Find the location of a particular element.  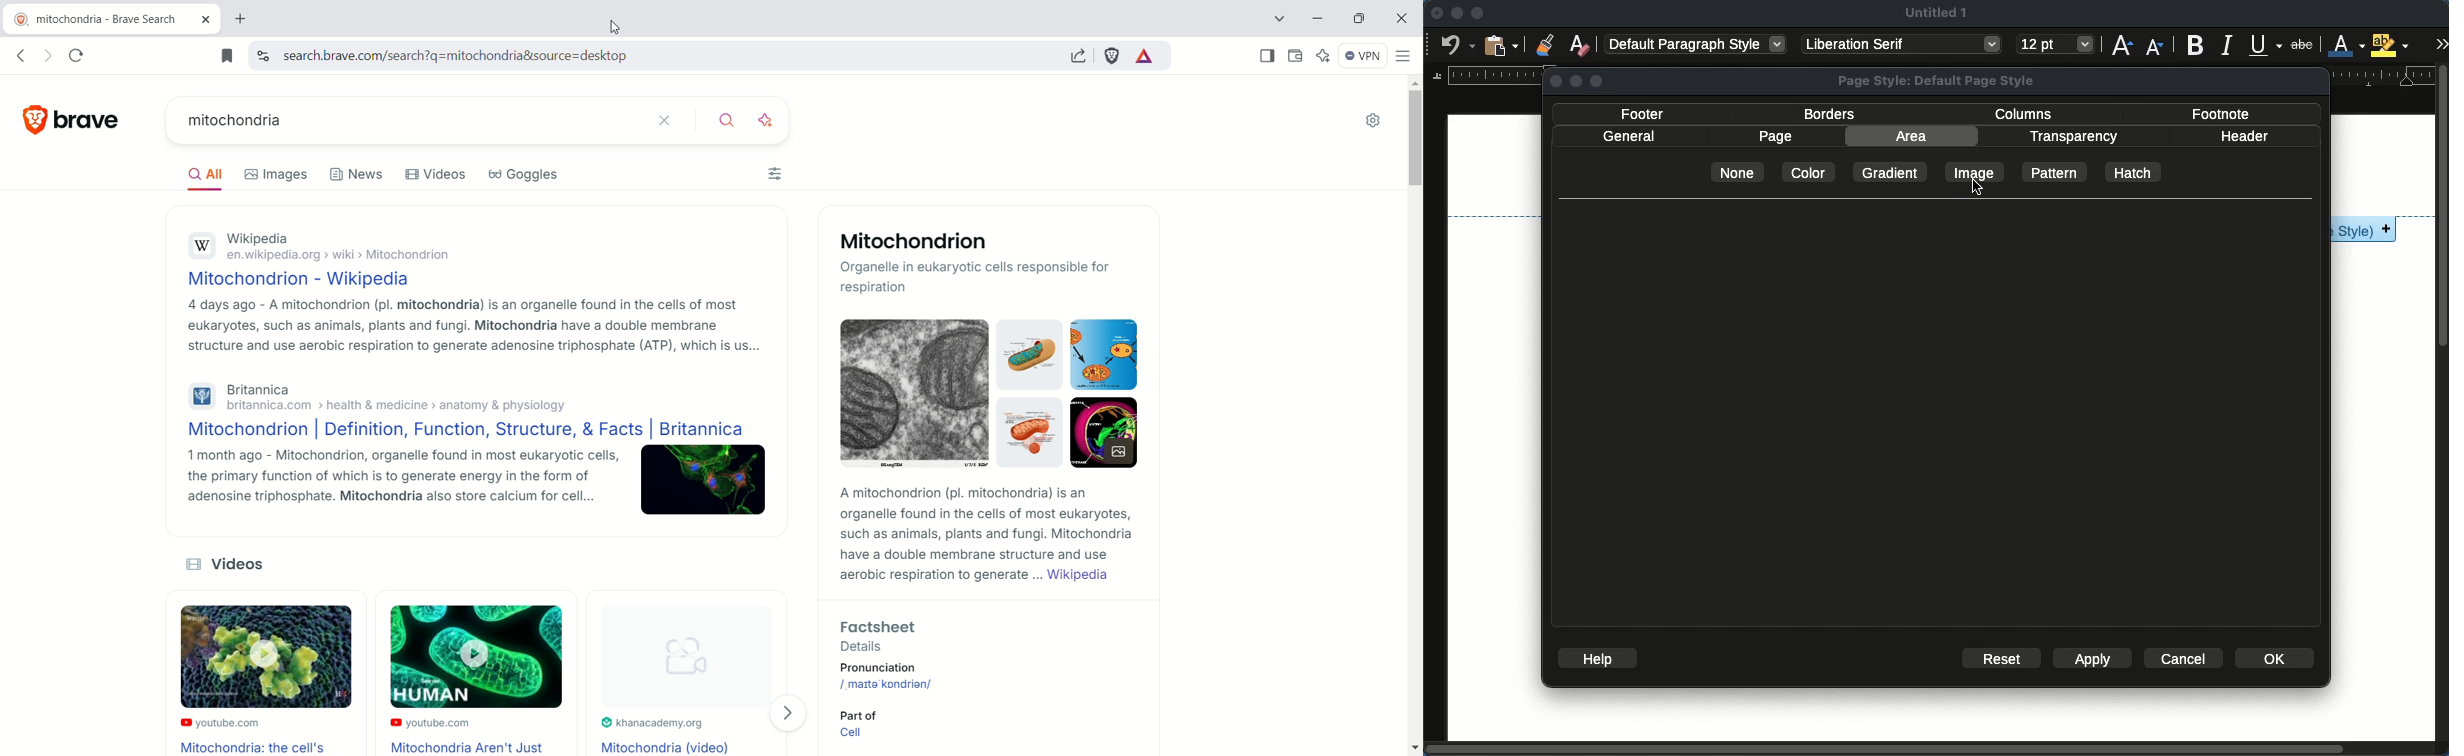

cancel is located at coordinates (2185, 658).